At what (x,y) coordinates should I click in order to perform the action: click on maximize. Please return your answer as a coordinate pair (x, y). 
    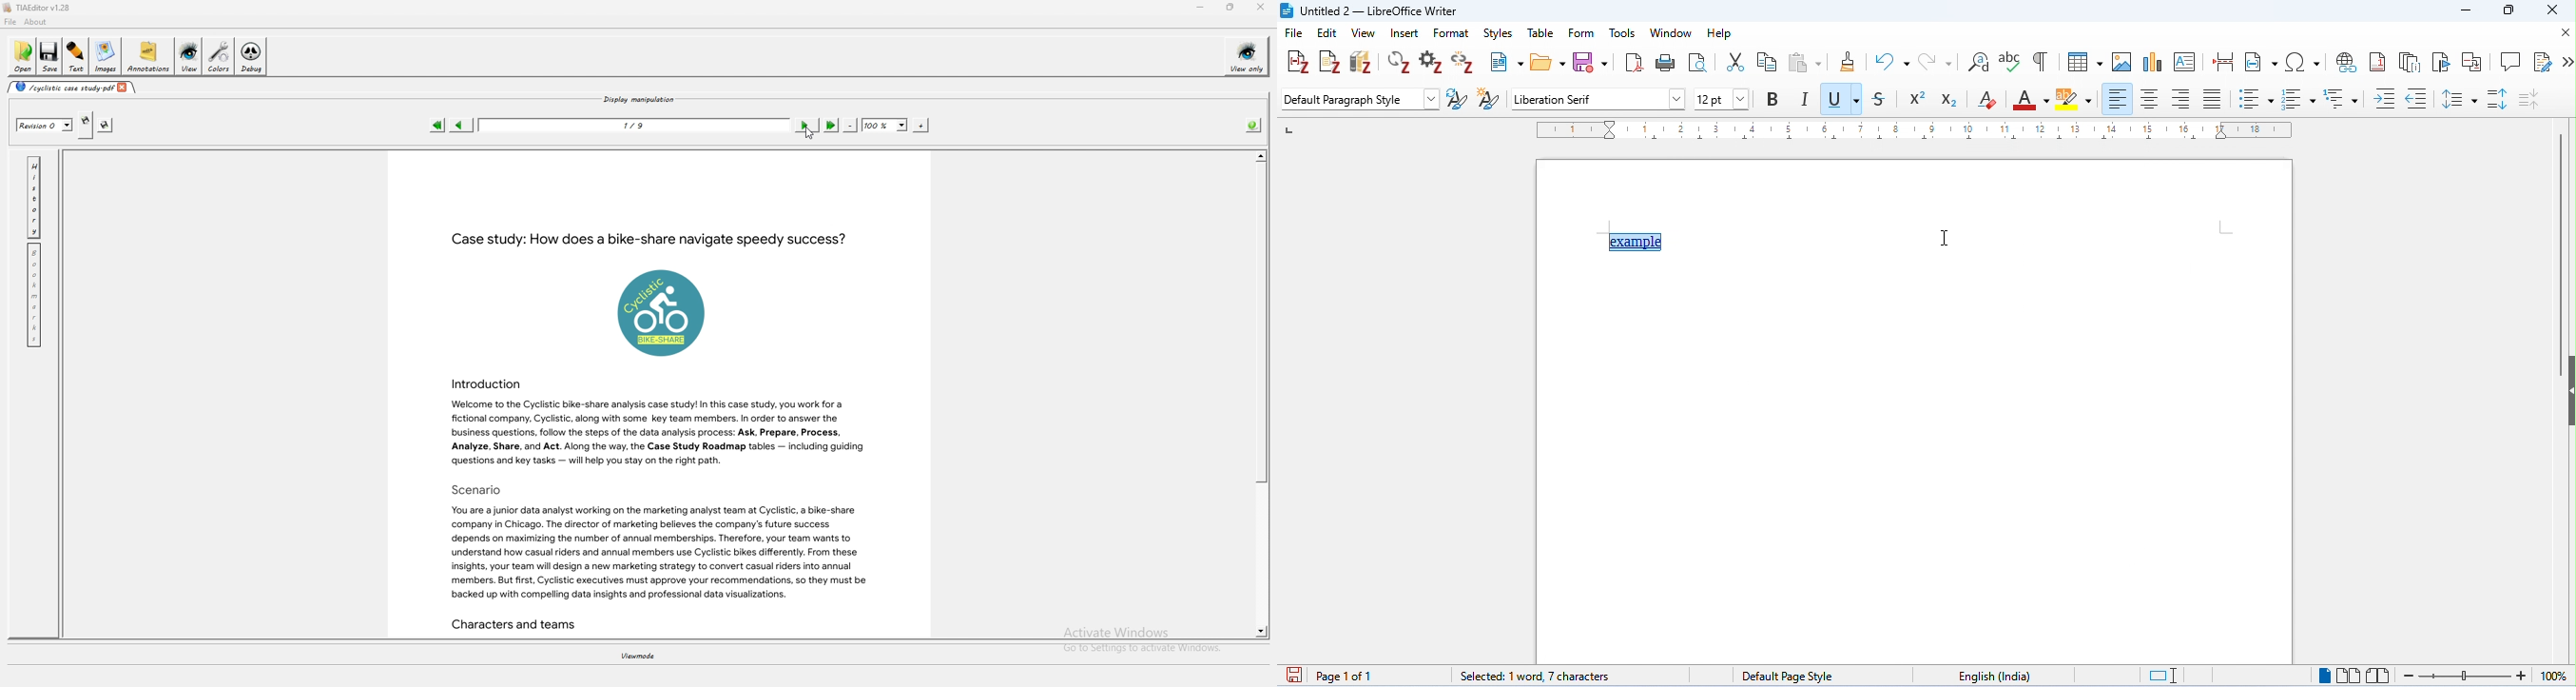
    Looking at the image, I should click on (2509, 10).